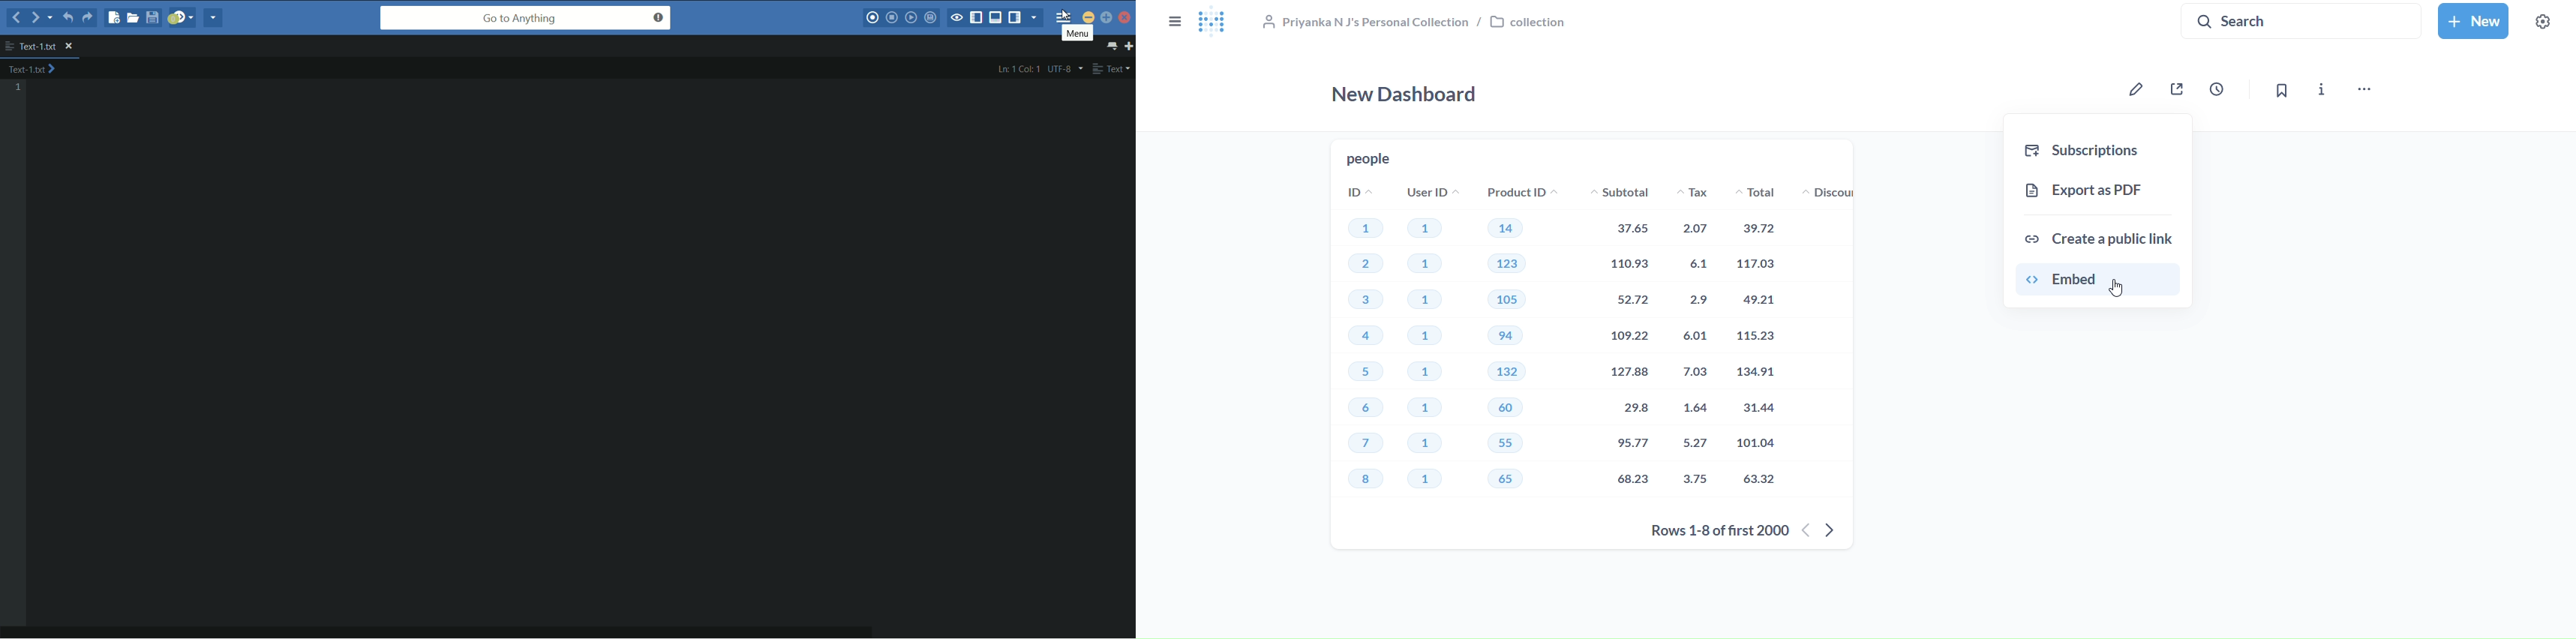 This screenshot has height=644, width=2576. Describe the element at coordinates (134, 17) in the screenshot. I see `open file` at that location.